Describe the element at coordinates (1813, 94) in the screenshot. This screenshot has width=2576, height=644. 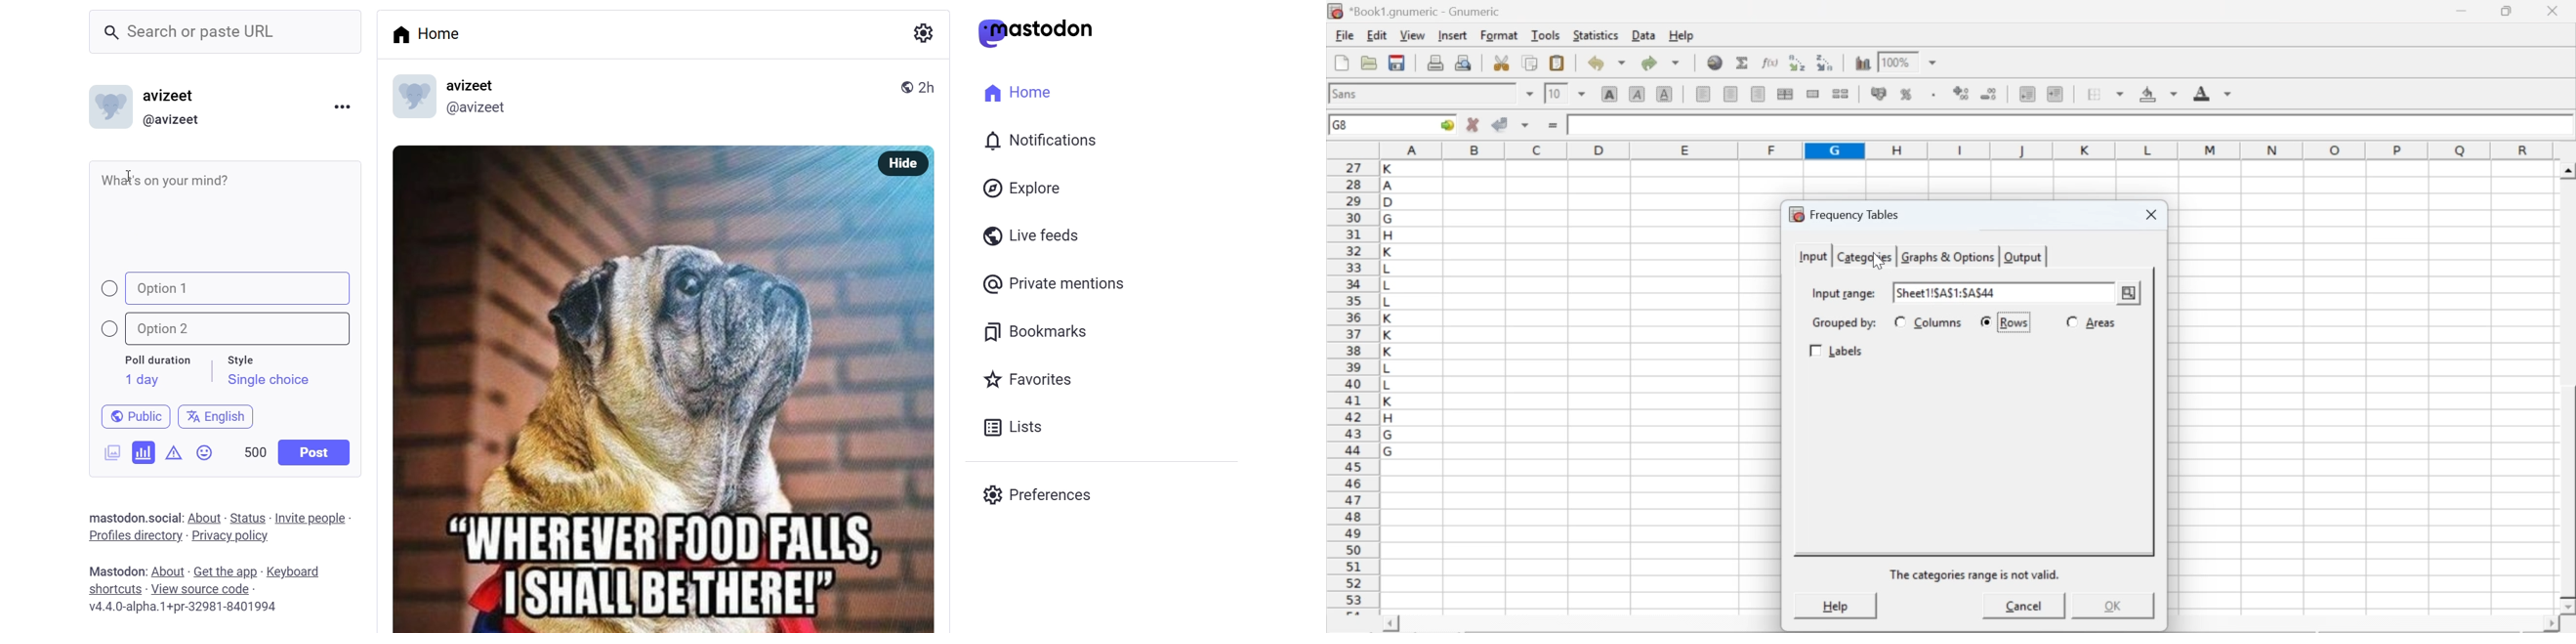
I see `merge a range of cells` at that location.